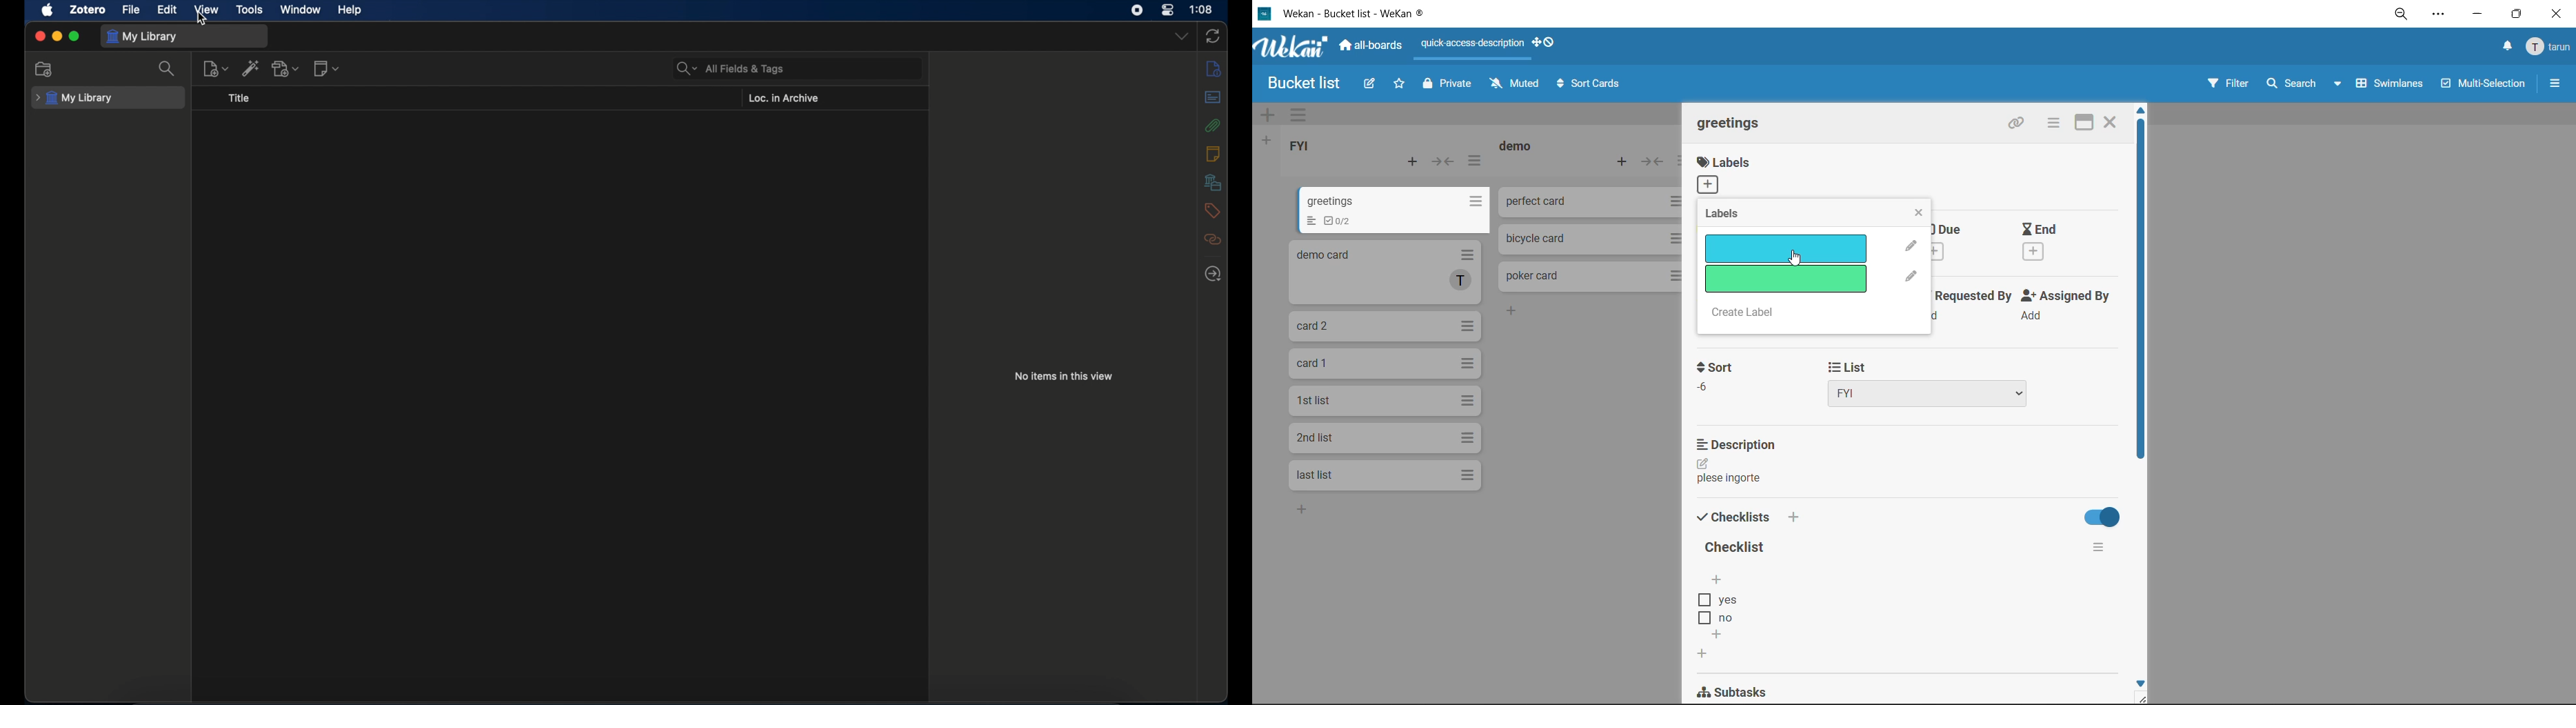  I want to click on control center, so click(1168, 10).